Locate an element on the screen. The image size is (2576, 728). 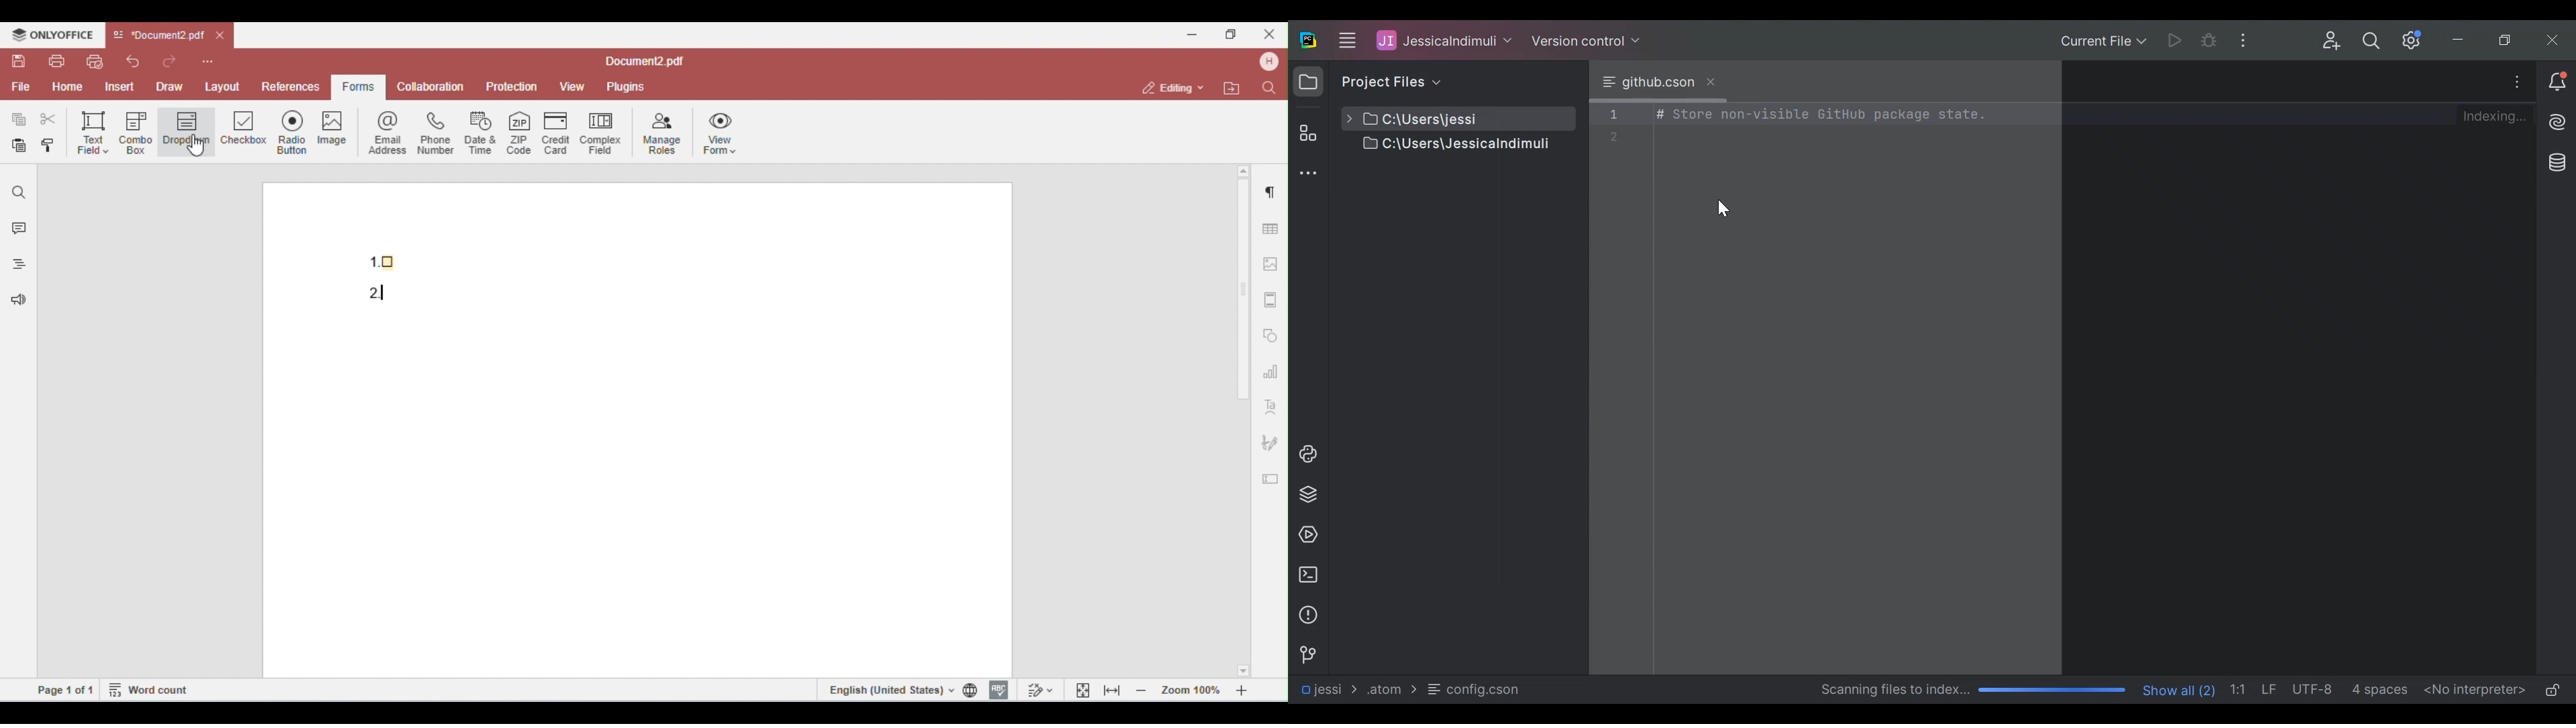
(un)lock is located at coordinates (2553, 691).